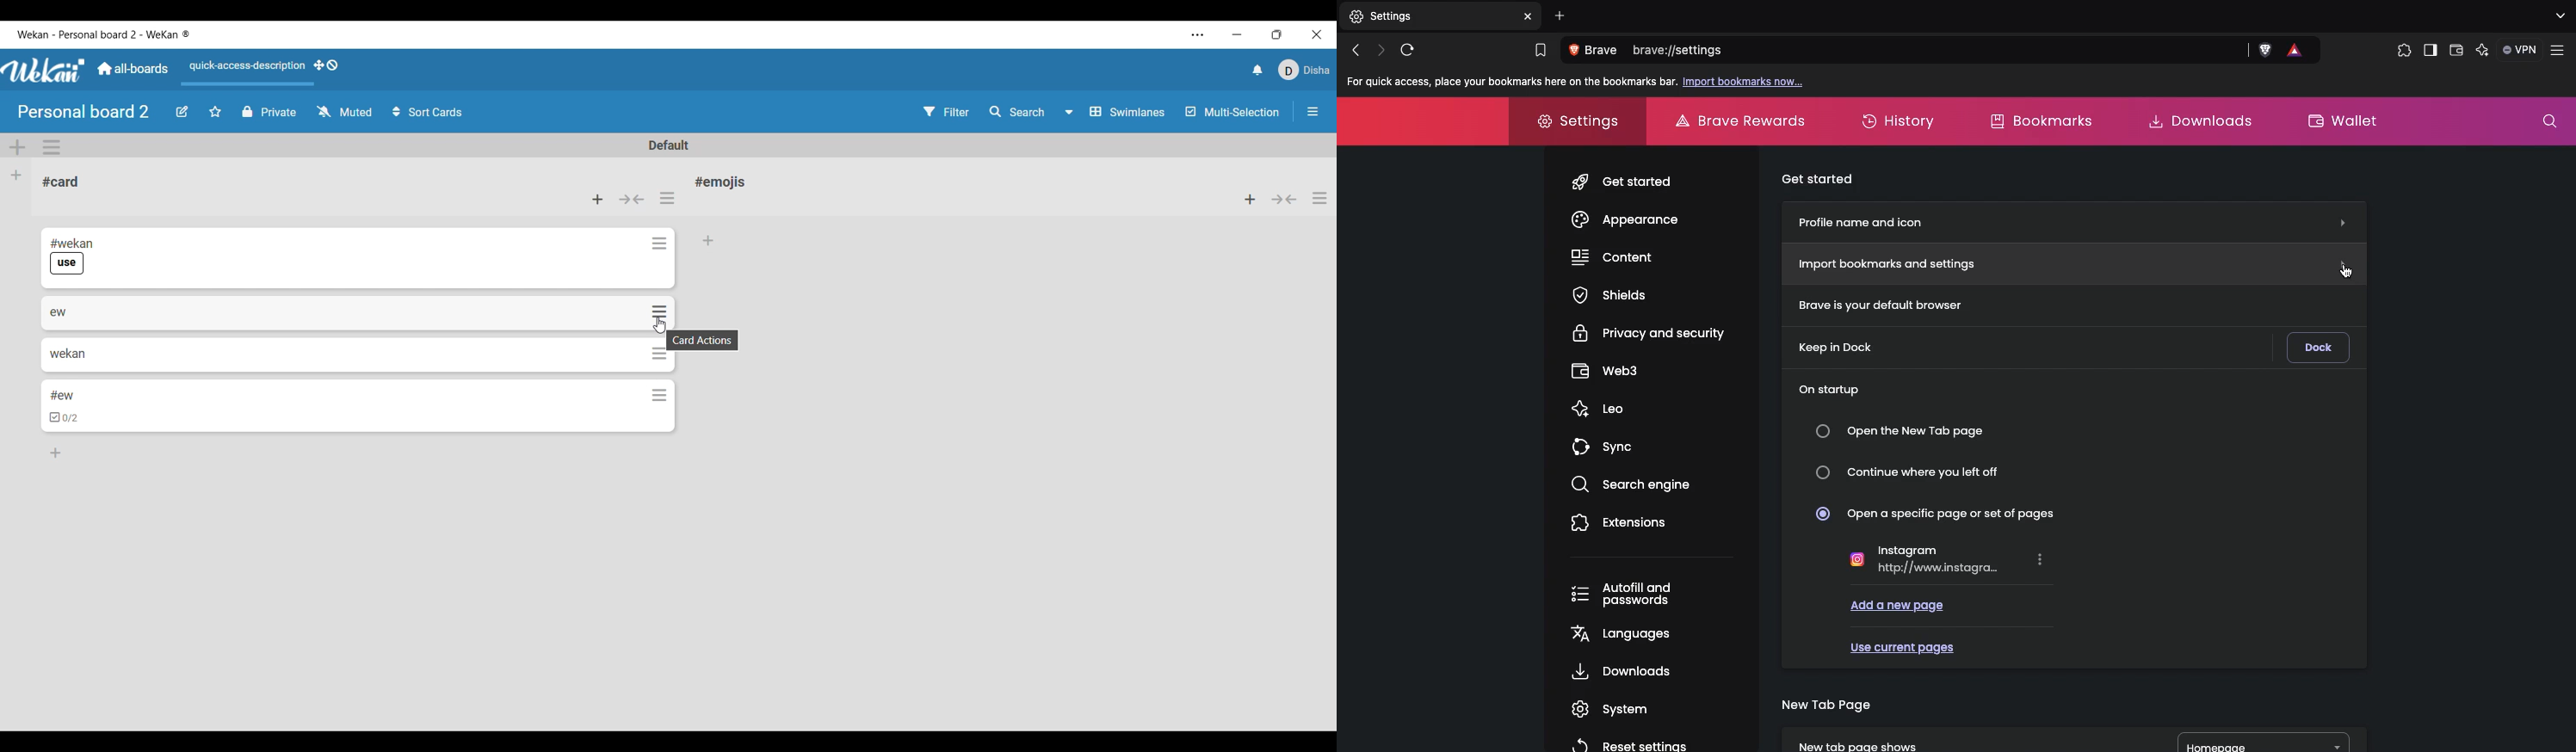 The image size is (2576, 756). What do you see at coordinates (1314, 111) in the screenshot?
I see `Open/Close sidebar` at bounding box center [1314, 111].